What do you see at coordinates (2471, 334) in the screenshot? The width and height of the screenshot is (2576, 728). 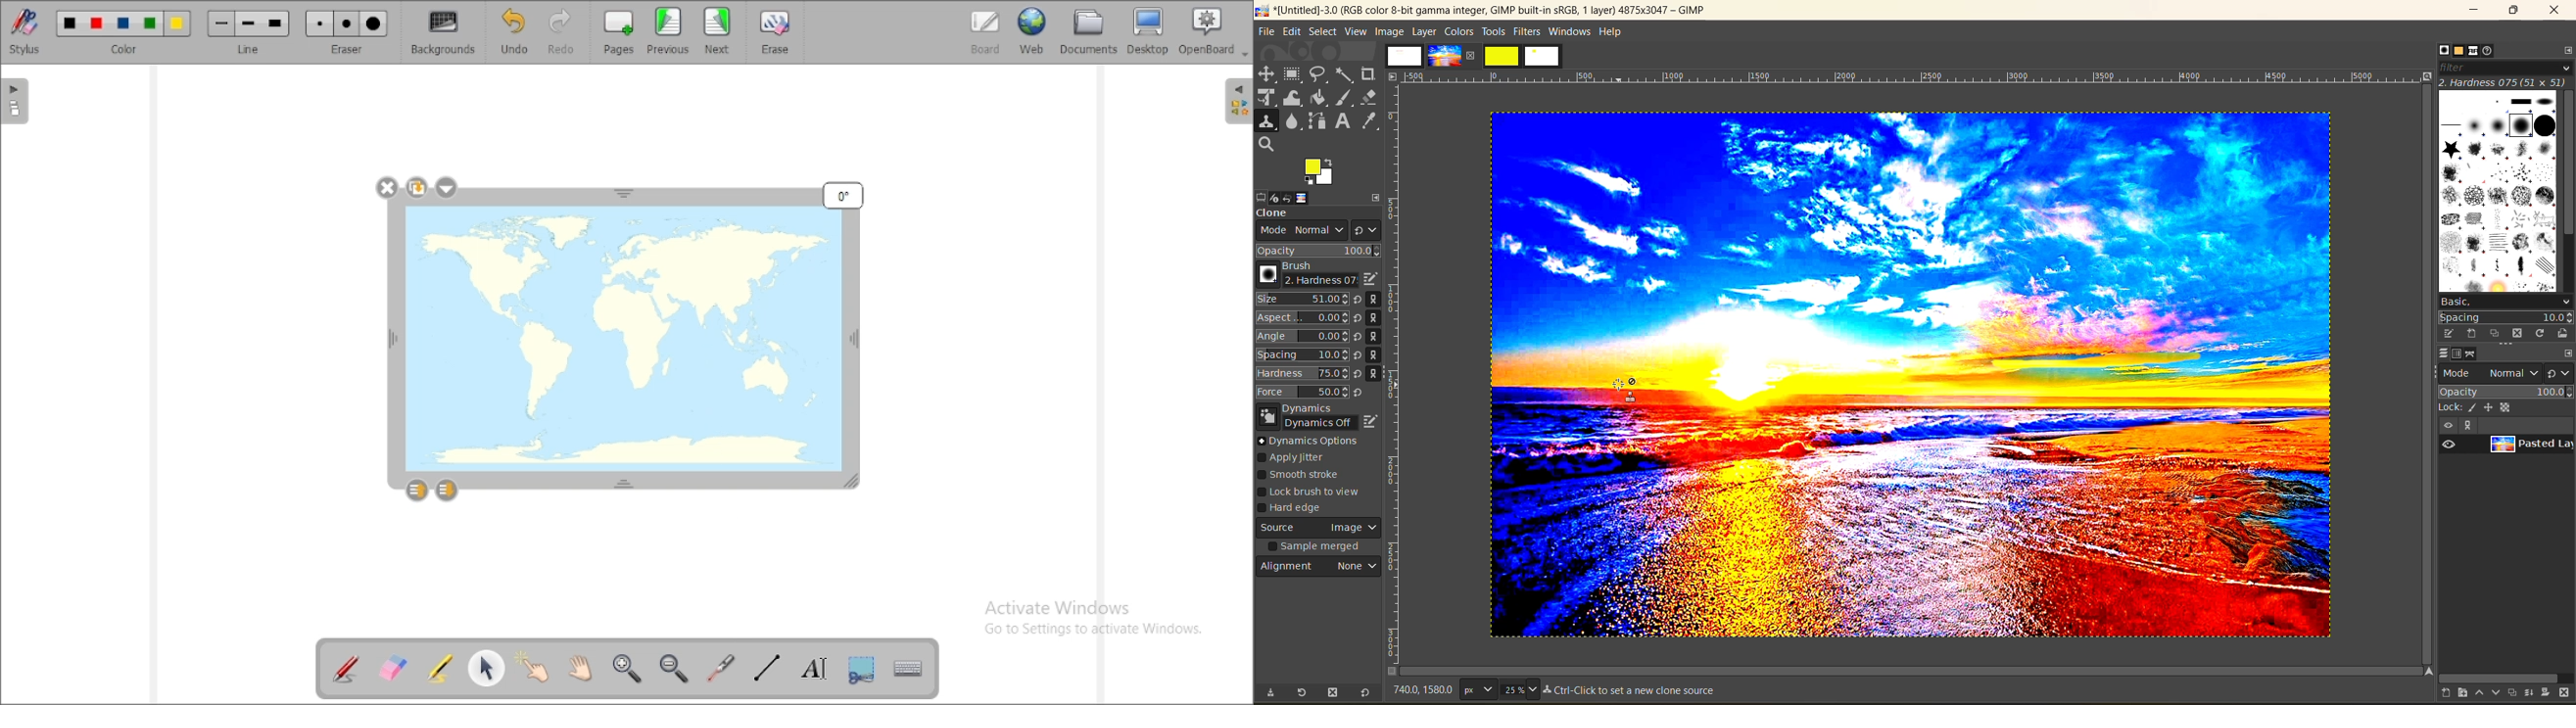 I see `create a new brush` at bounding box center [2471, 334].